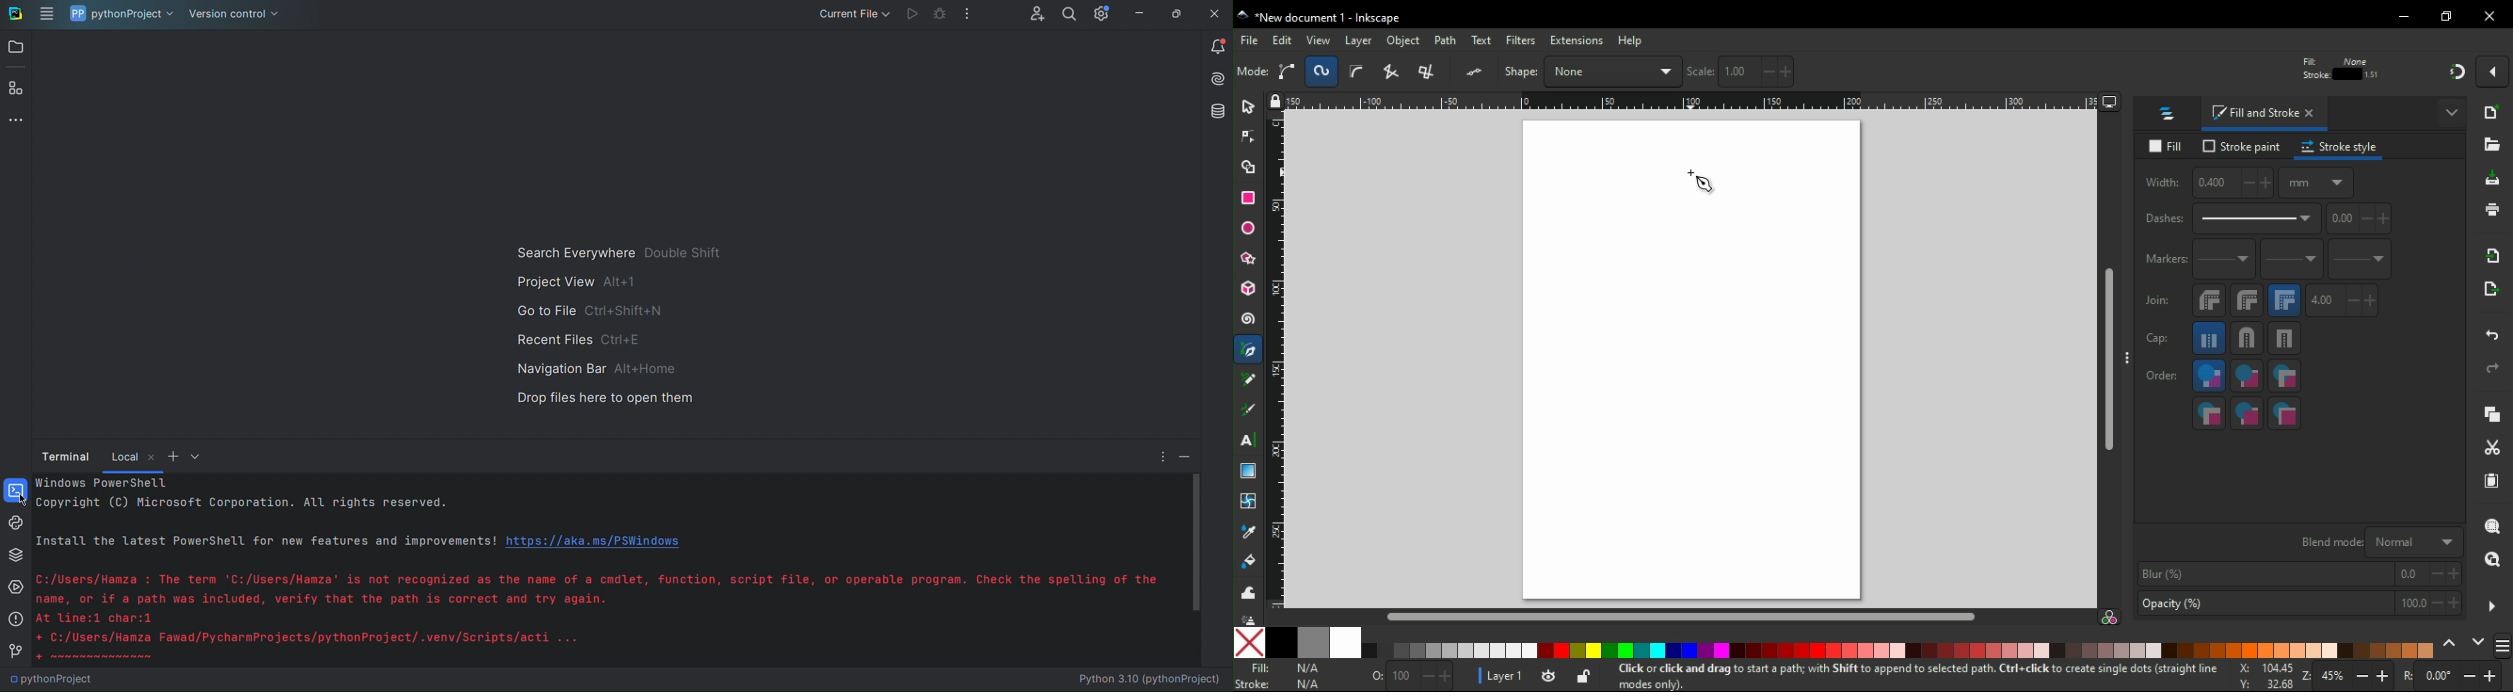  Describe the element at coordinates (1508, 678) in the screenshot. I see `Layer 1` at that location.